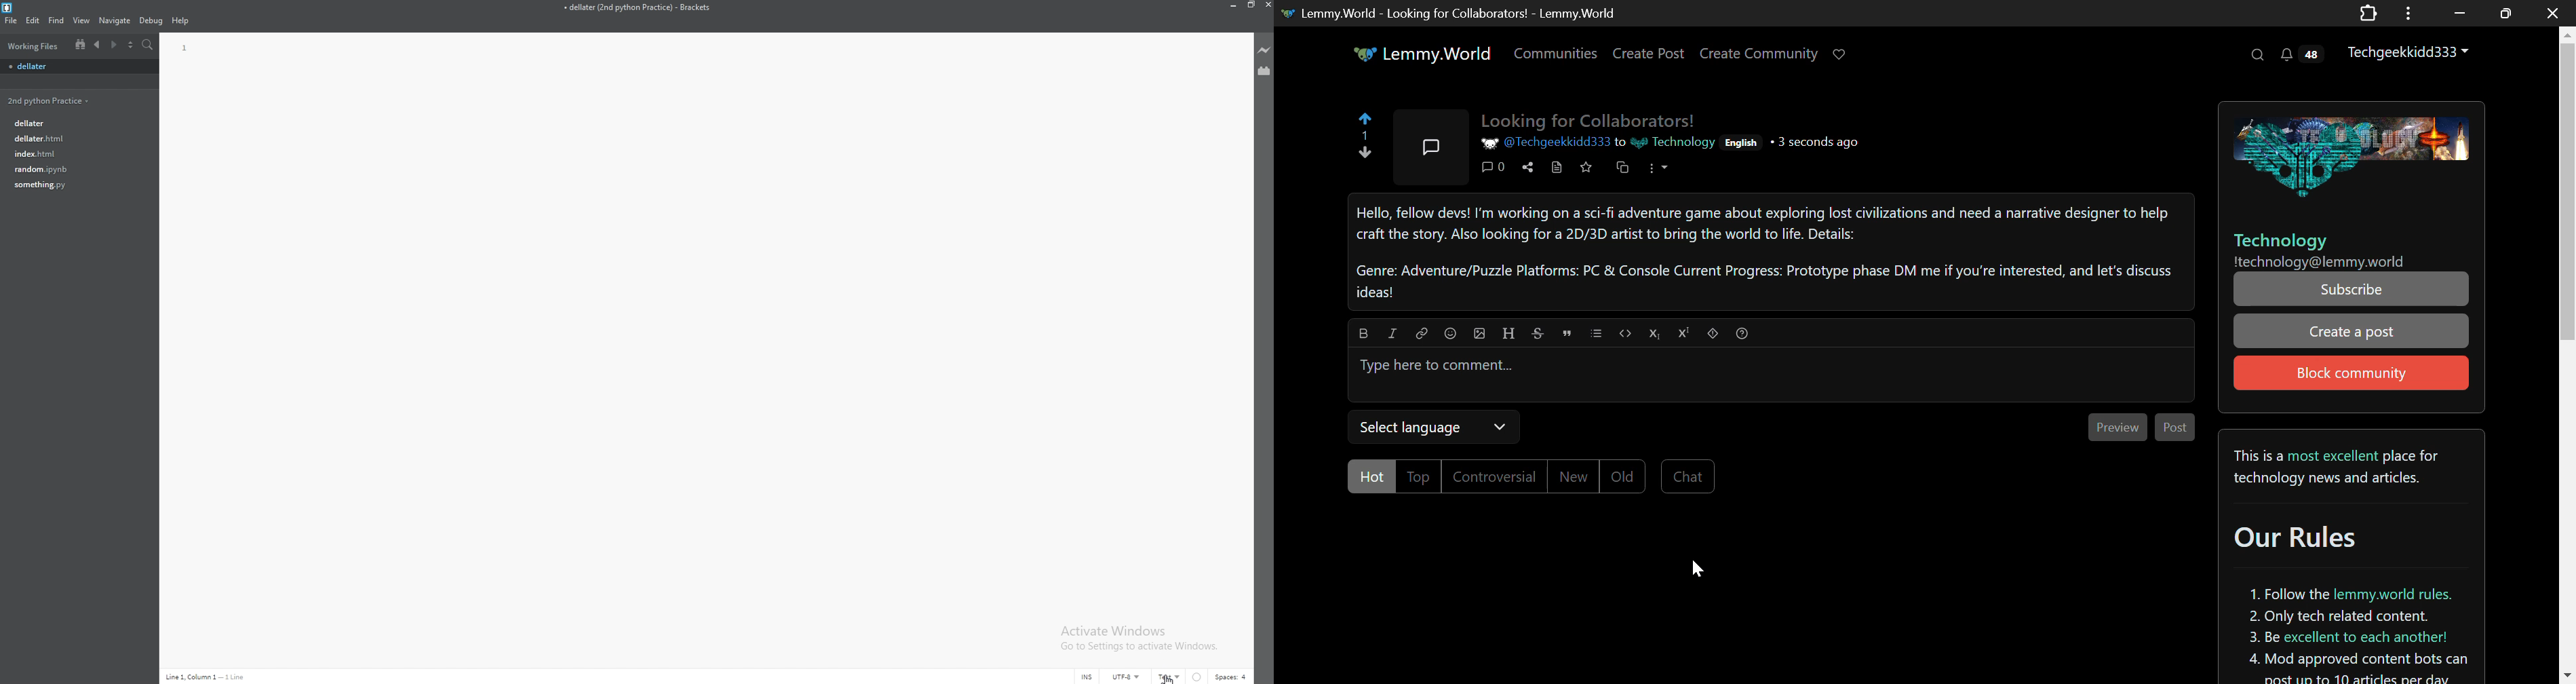 The width and height of the screenshot is (2576, 700). Describe the element at coordinates (1712, 332) in the screenshot. I see `spoiler` at that location.